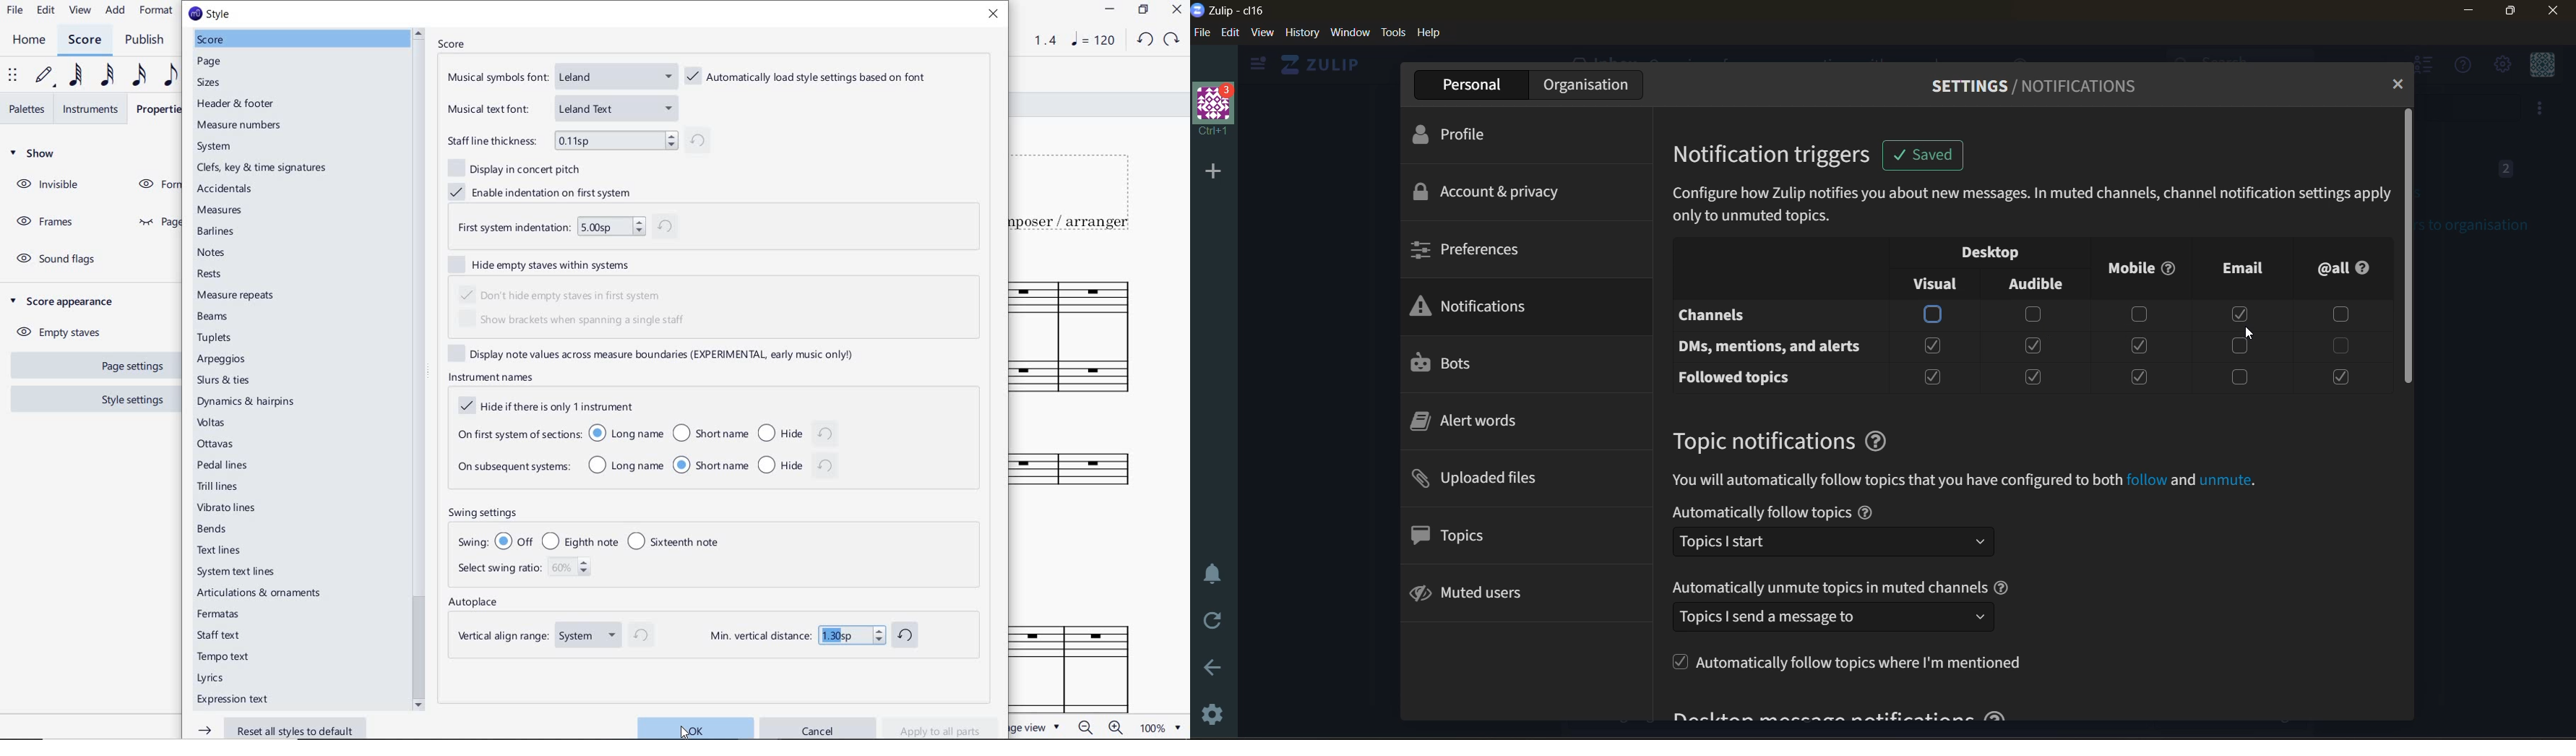  What do you see at coordinates (799, 464) in the screenshot?
I see `hide` at bounding box center [799, 464].